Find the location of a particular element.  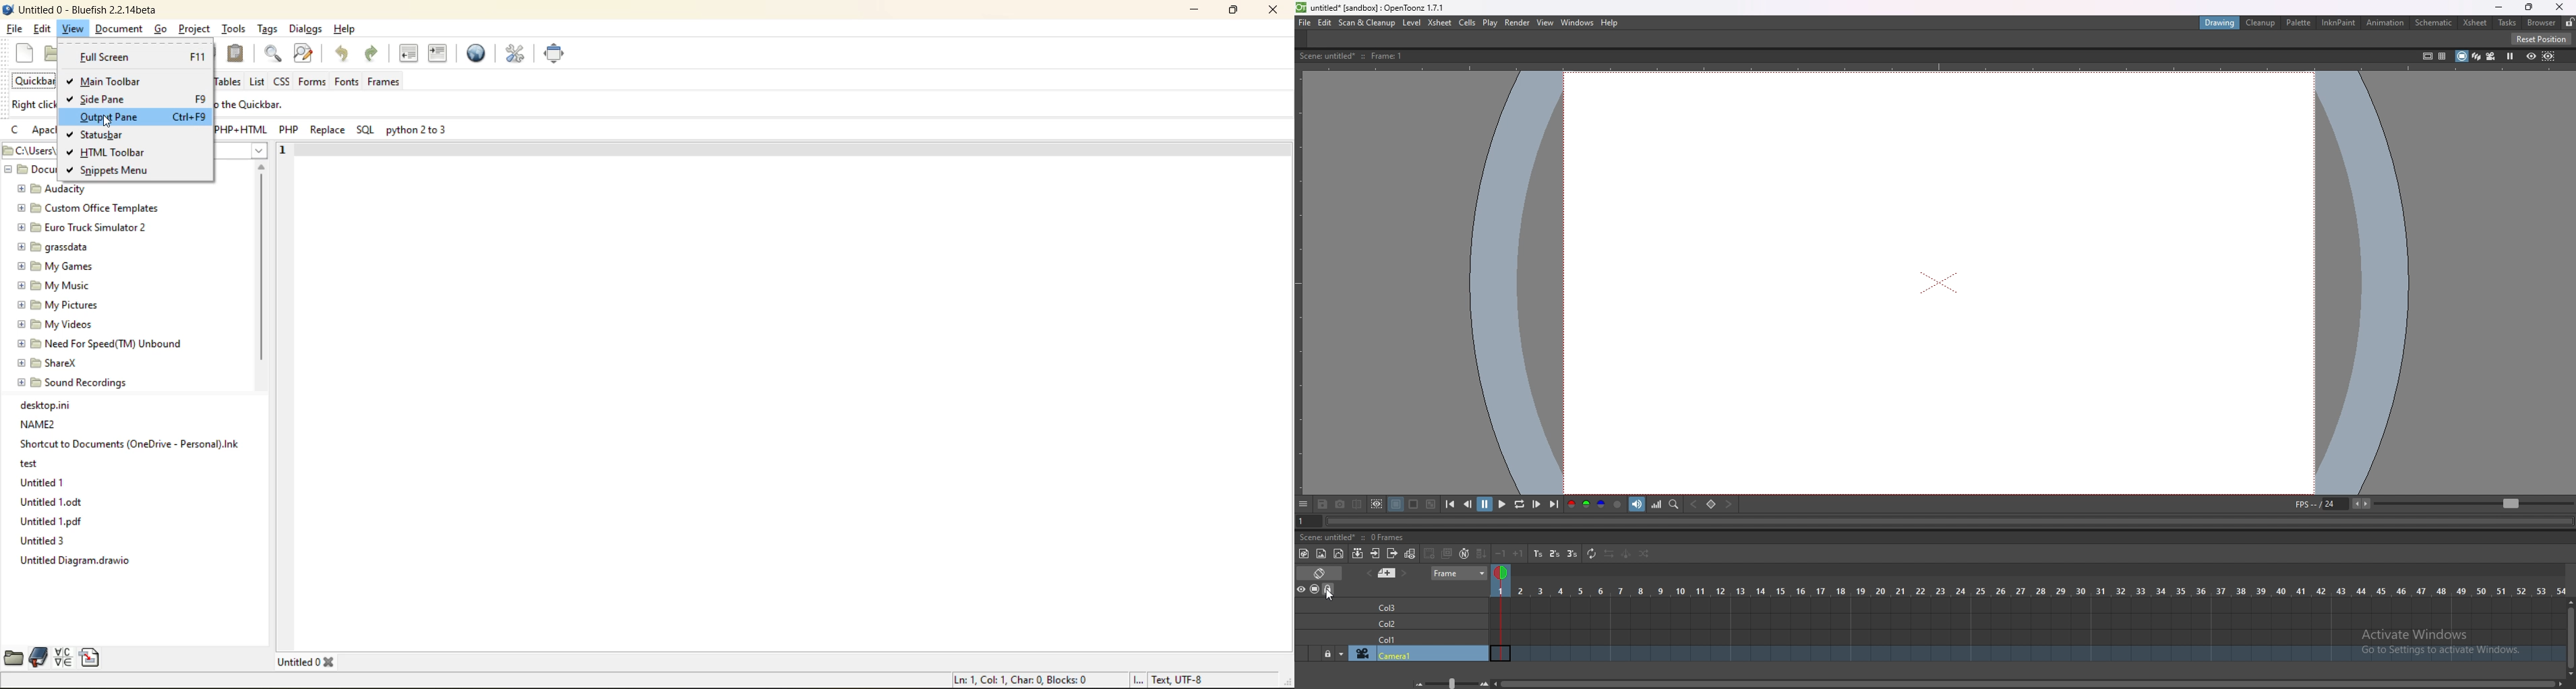

metadata is located at coordinates (1081, 679).